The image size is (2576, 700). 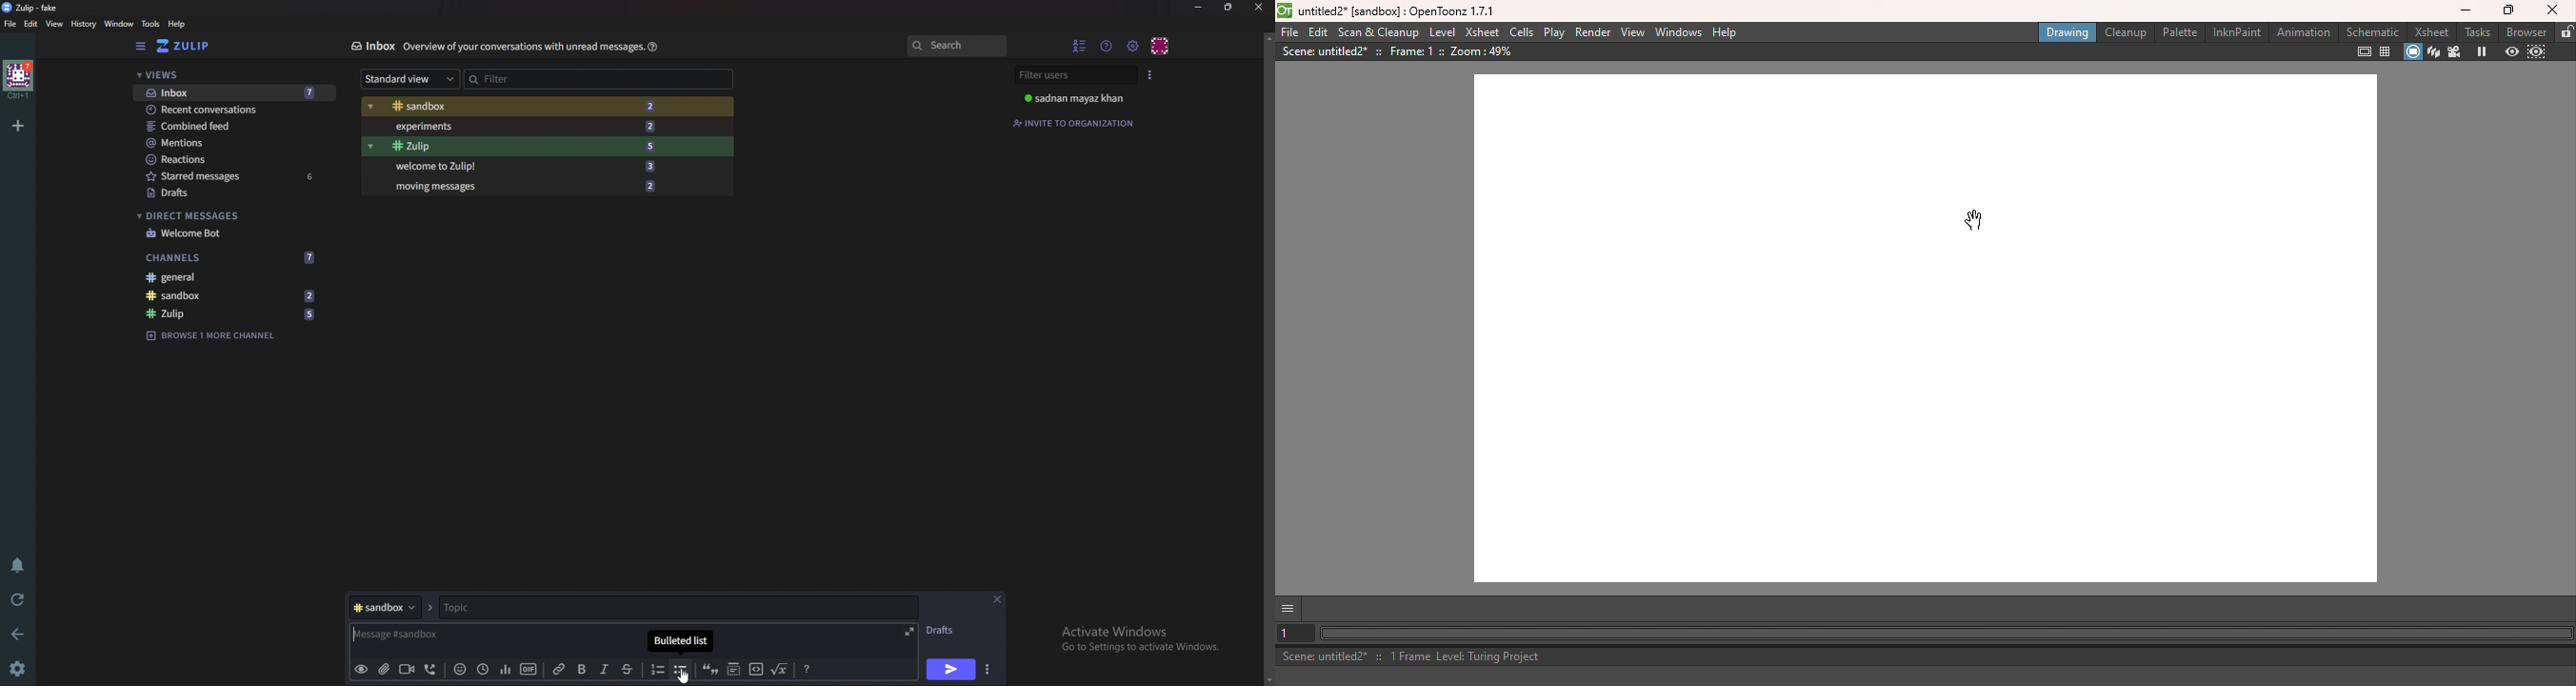 I want to click on Sandbox, so click(x=518, y=107).